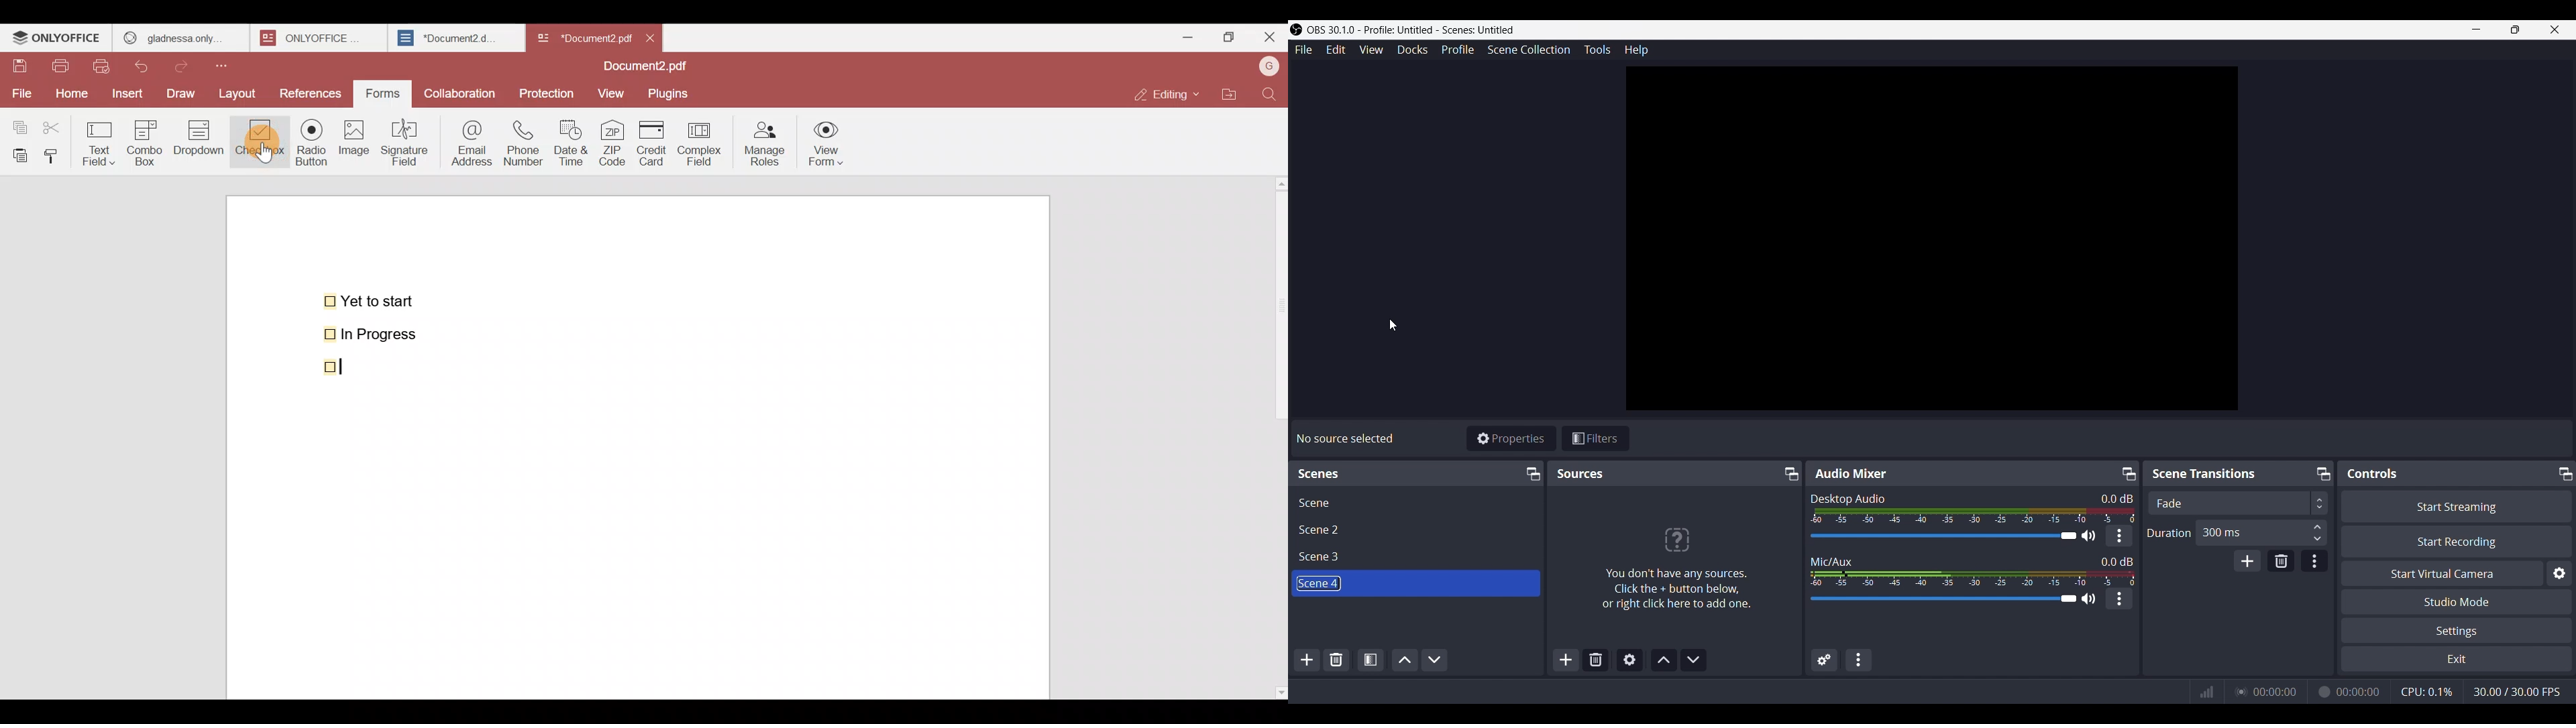  What do you see at coordinates (1940, 536) in the screenshot?
I see `Audio Slider` at bounding box center [1940, 536].